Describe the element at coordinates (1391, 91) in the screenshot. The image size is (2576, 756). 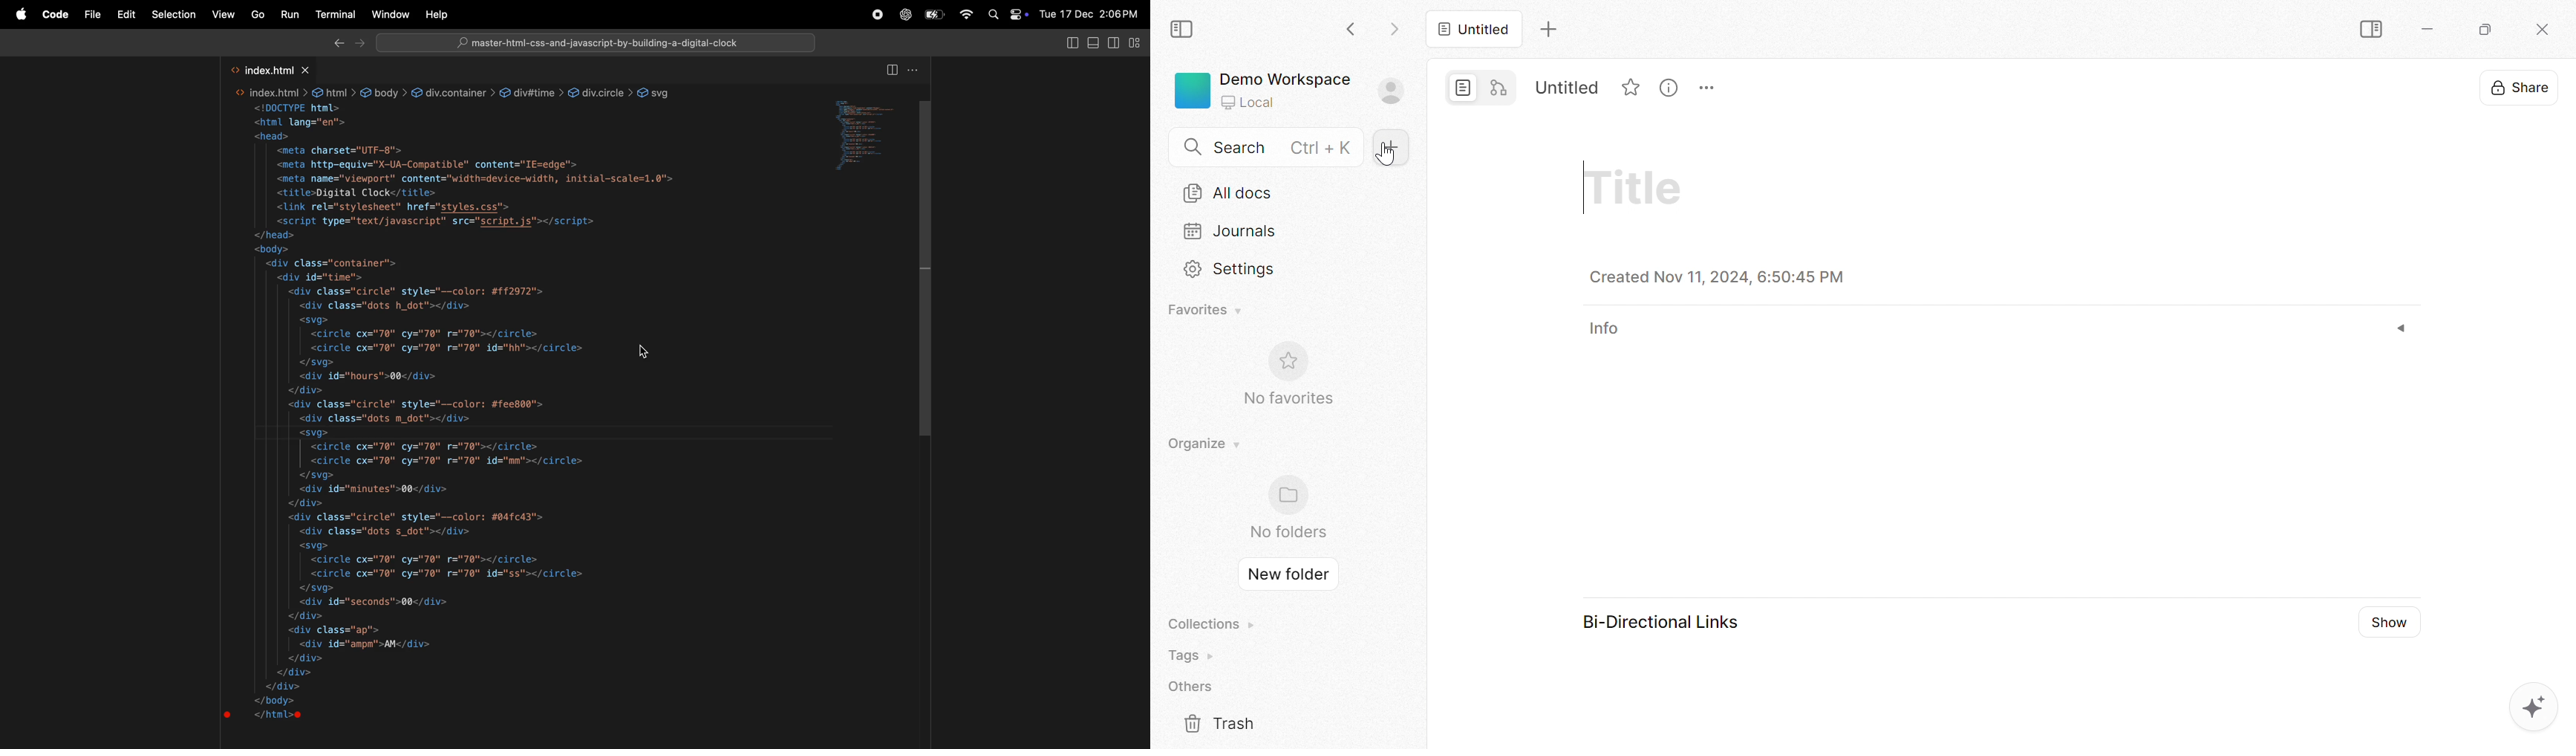
I see `Sign in` at that location.